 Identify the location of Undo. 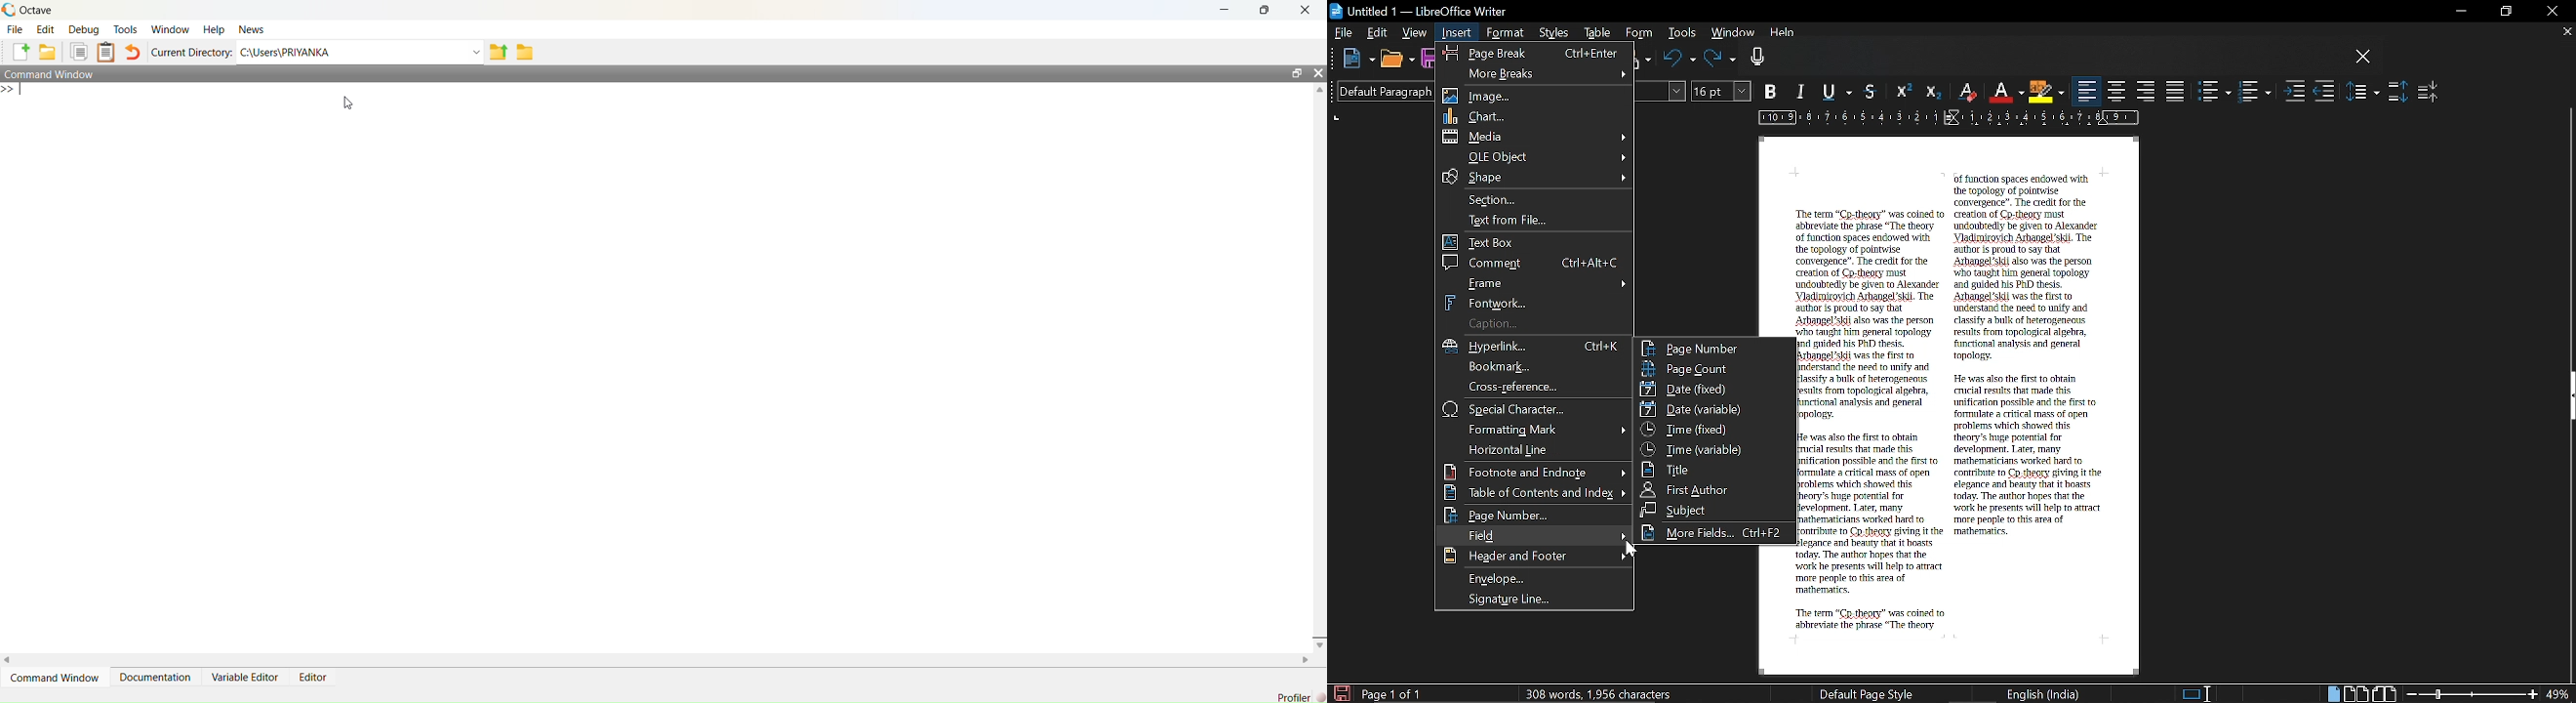
(136, 54).